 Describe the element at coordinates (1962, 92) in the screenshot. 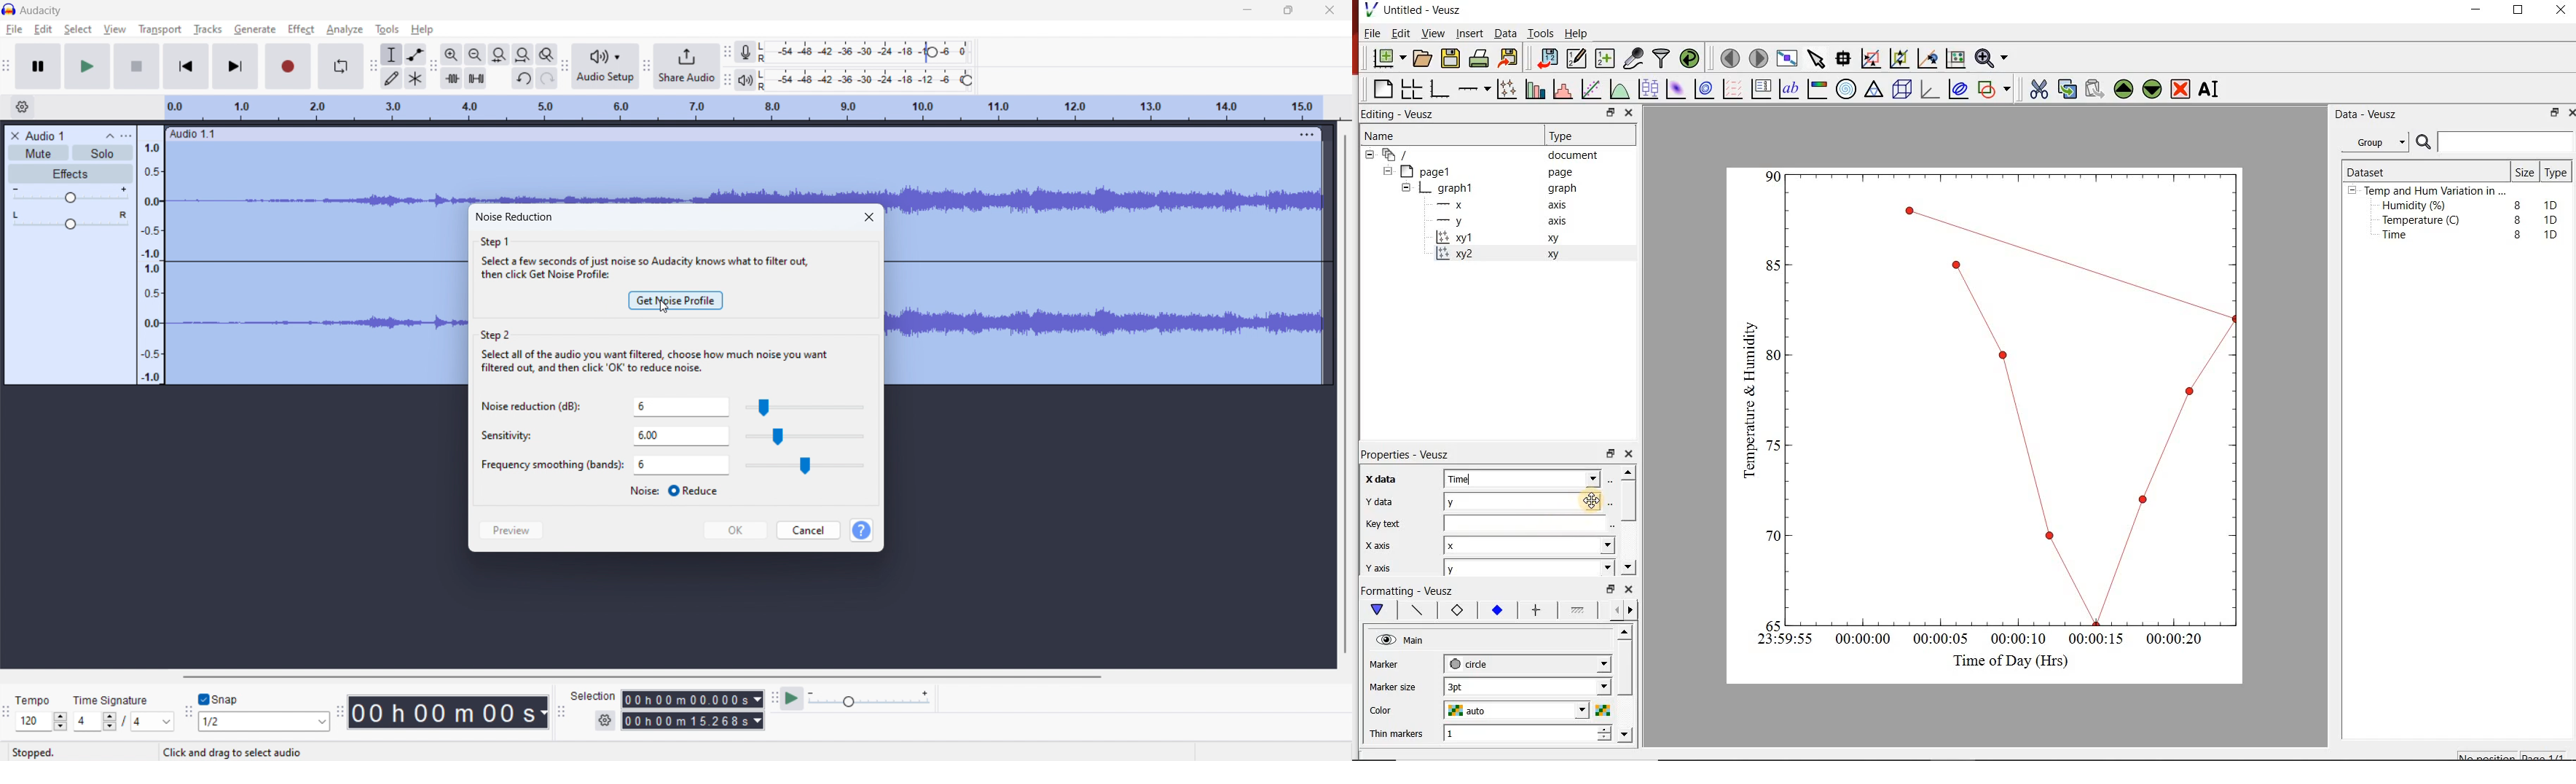

I see `plot covariance ellipses` at that location.